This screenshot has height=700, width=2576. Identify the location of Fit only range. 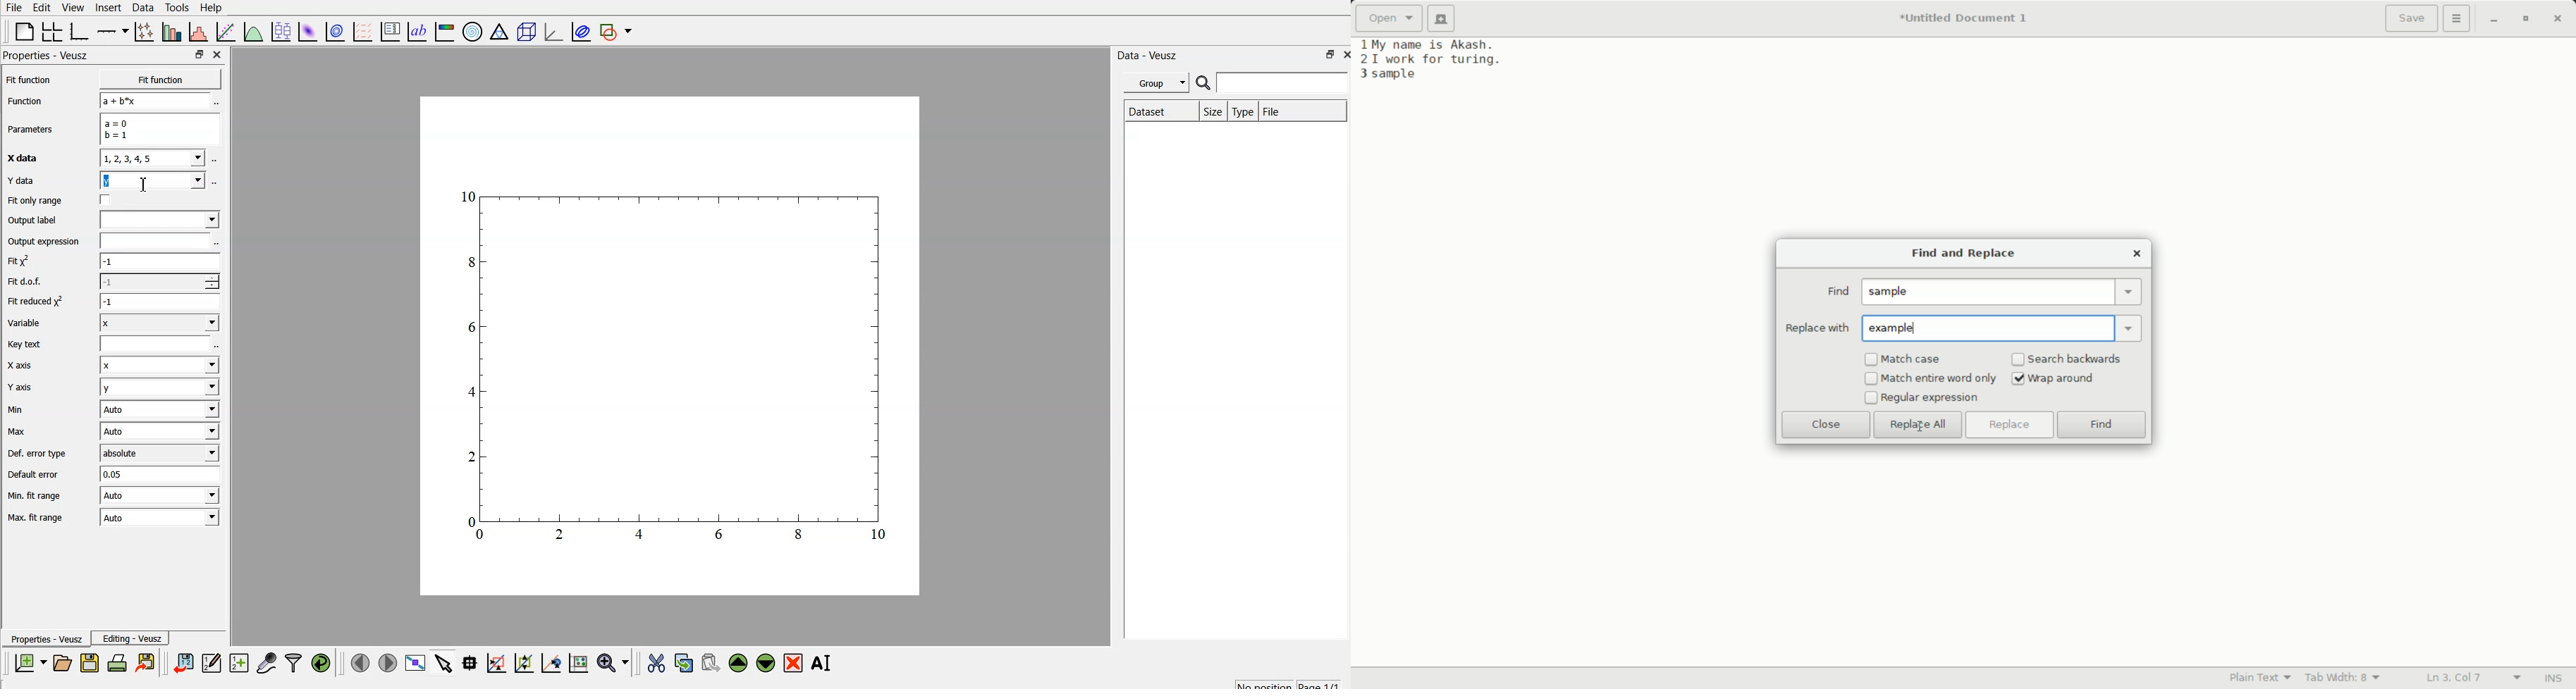
(43, 201).